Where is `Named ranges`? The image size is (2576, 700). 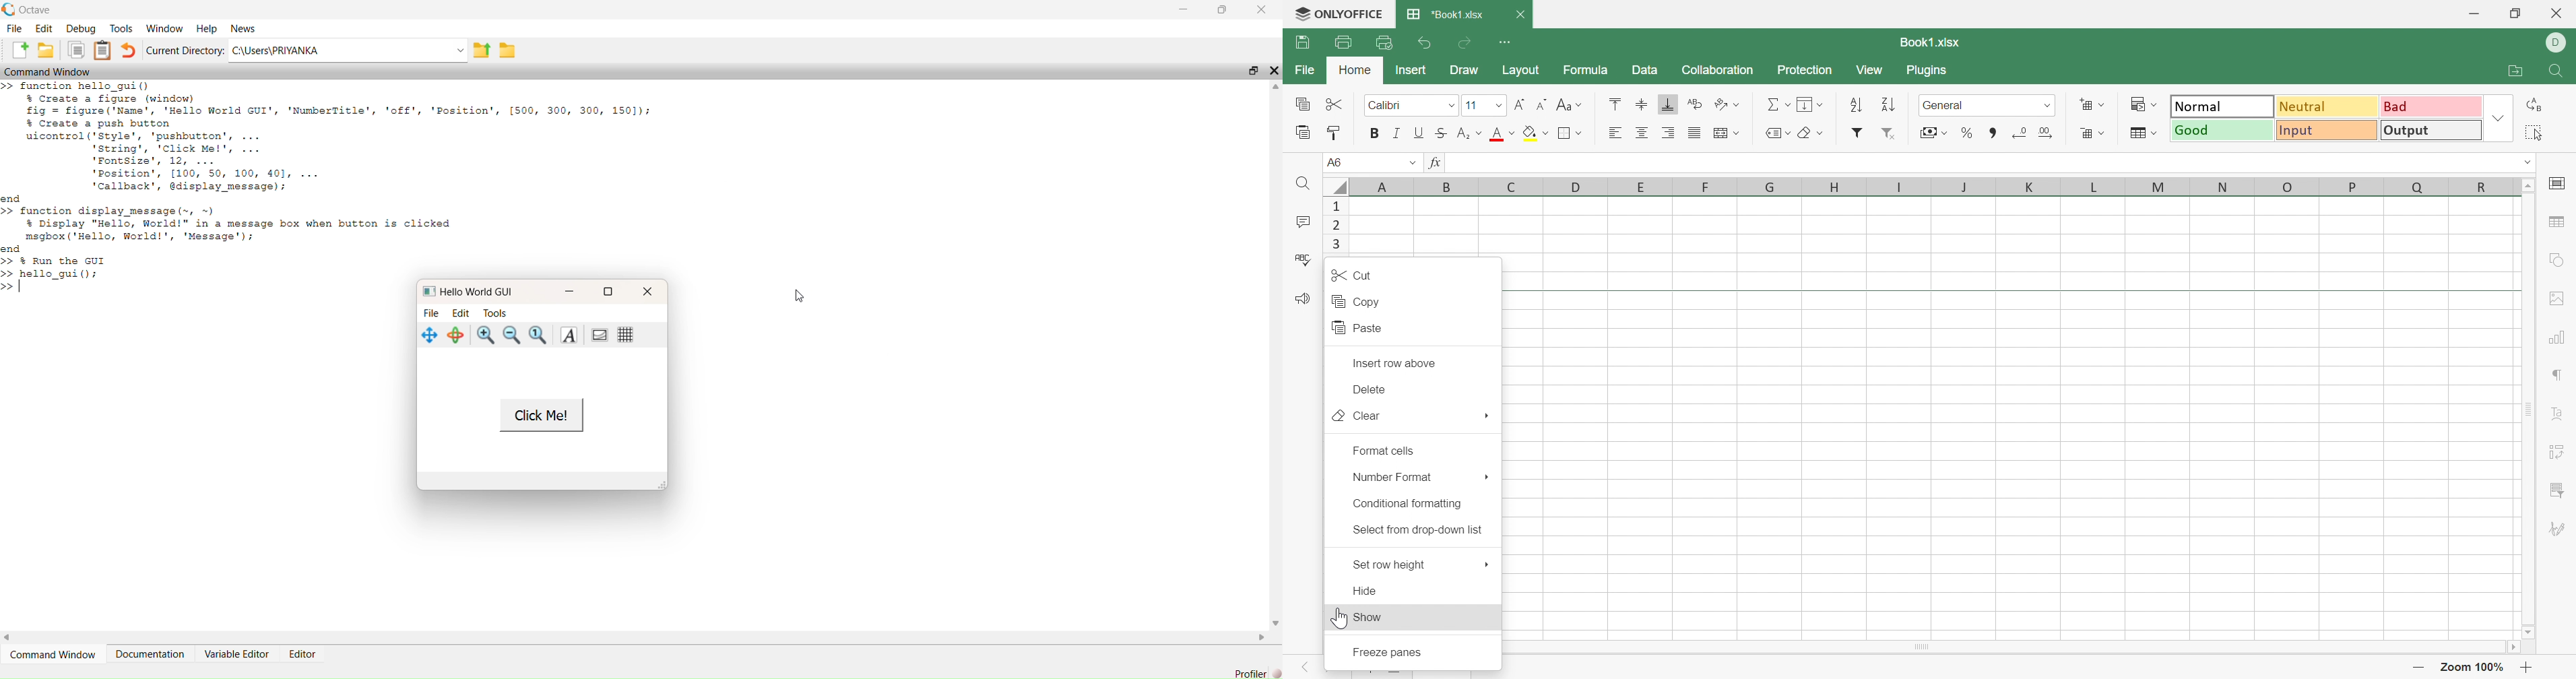 Named ranges is located at coordinates (1778, 133).